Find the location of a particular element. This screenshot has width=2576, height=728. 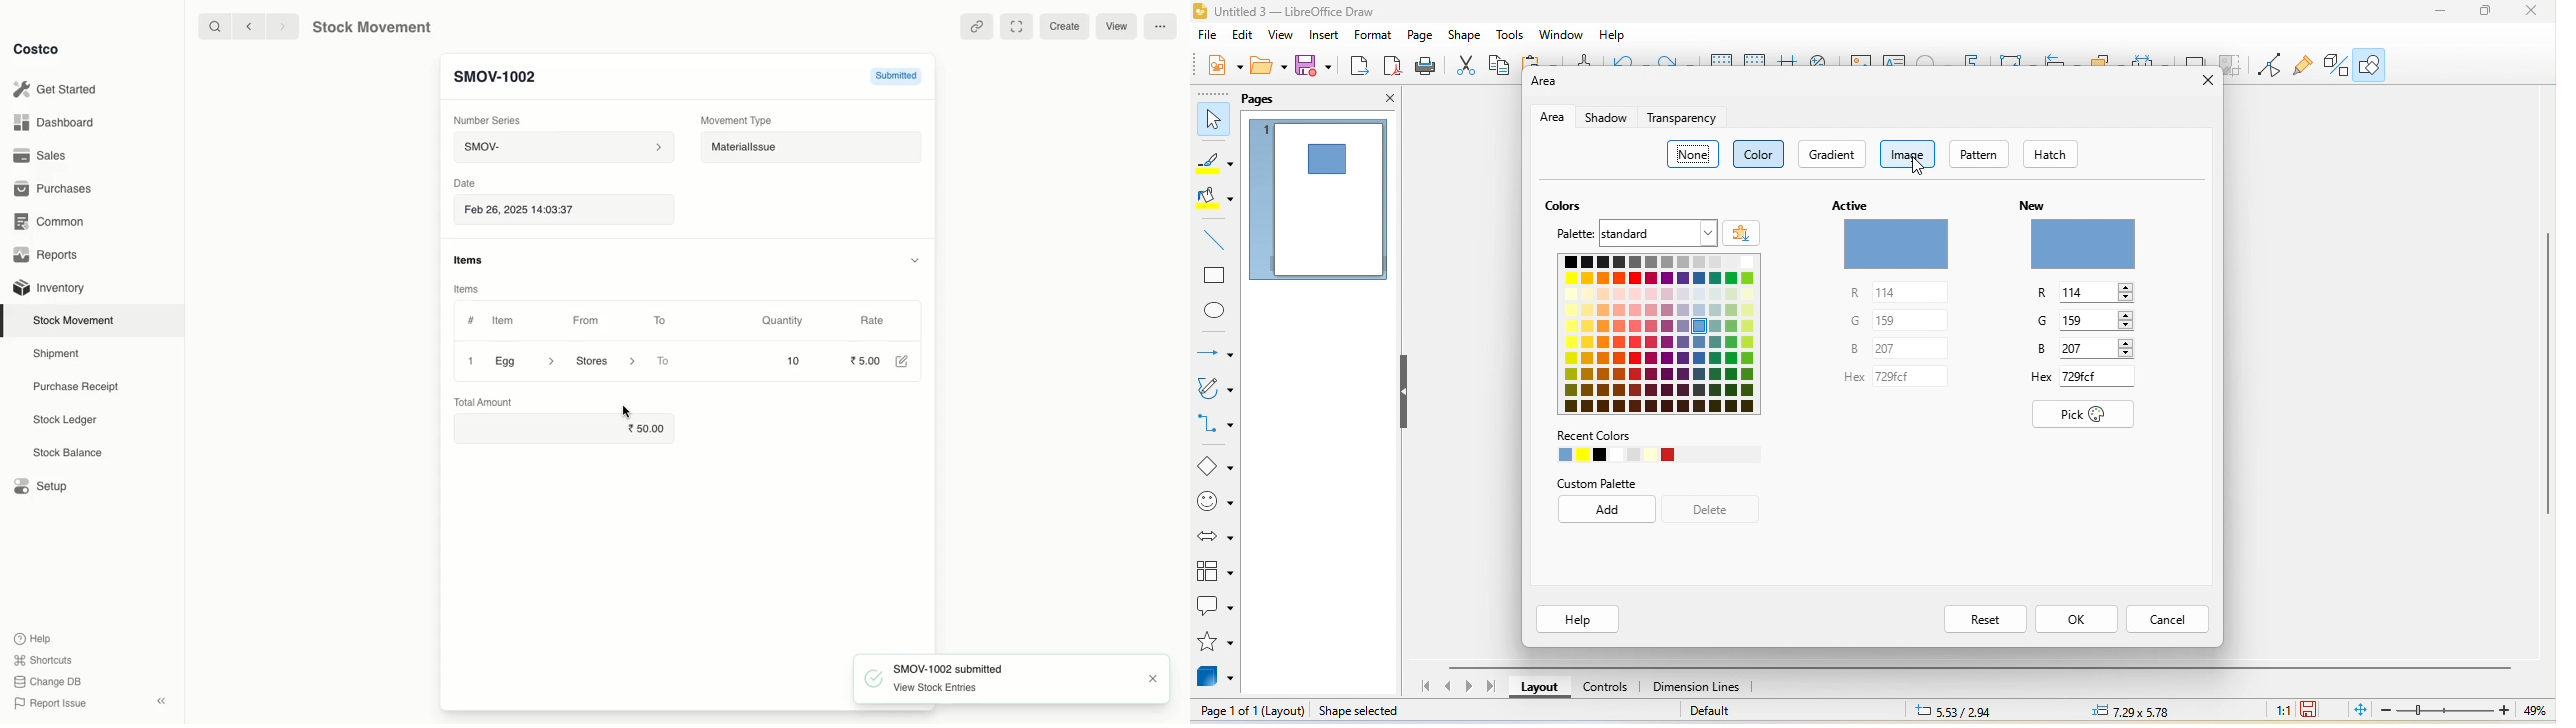

Number Series is located at coordinates (493, 123).